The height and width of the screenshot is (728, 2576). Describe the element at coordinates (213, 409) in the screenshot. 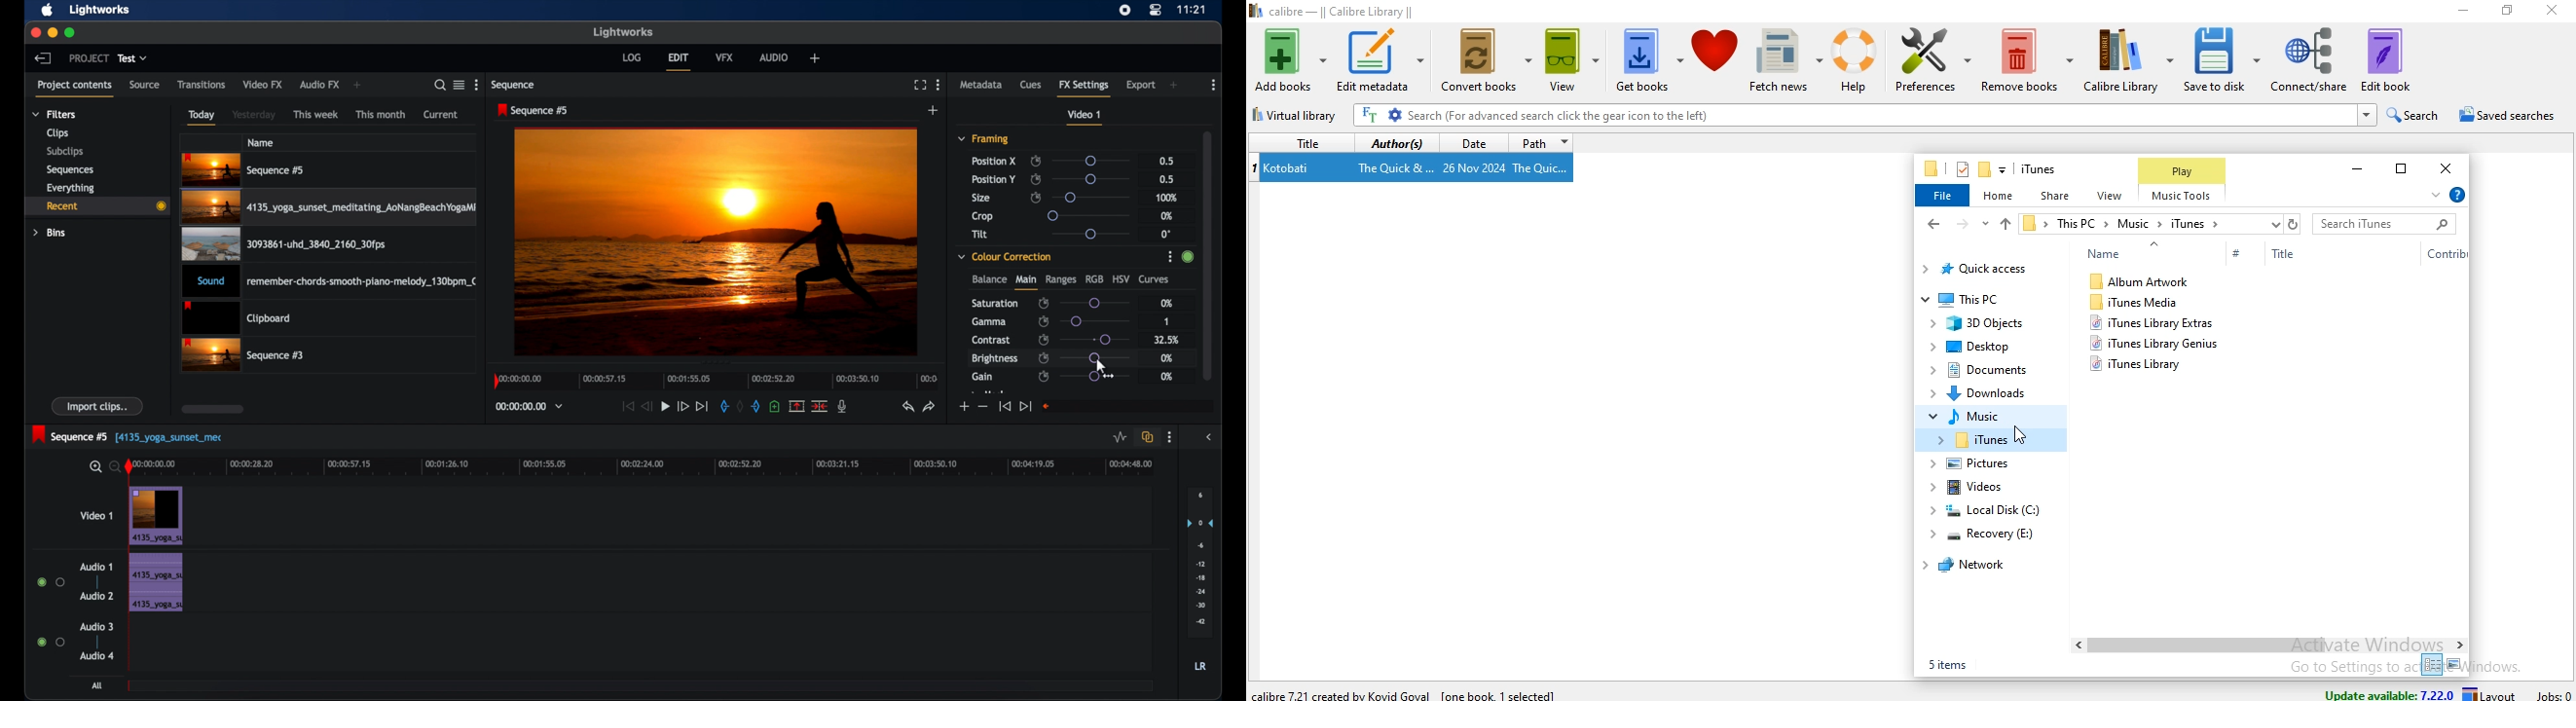

I see `scroll box` at that location.